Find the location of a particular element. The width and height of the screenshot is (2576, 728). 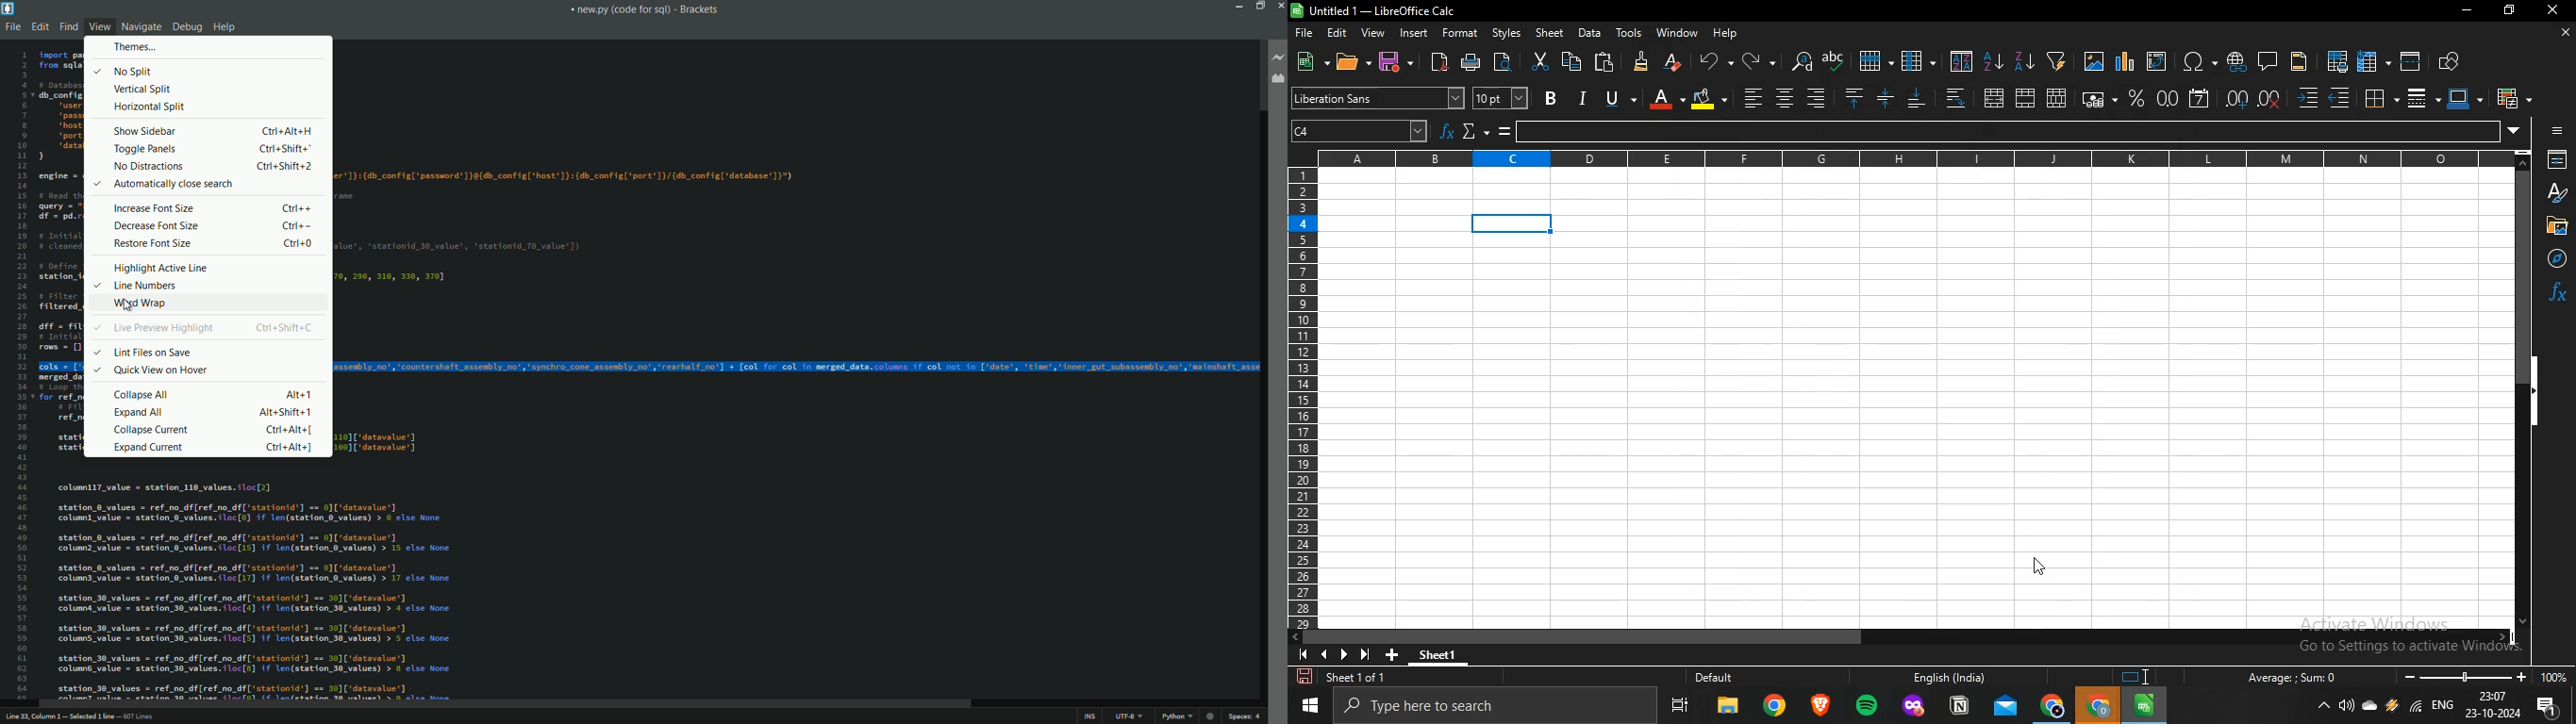

close app is located at coordinates (1280, 5).